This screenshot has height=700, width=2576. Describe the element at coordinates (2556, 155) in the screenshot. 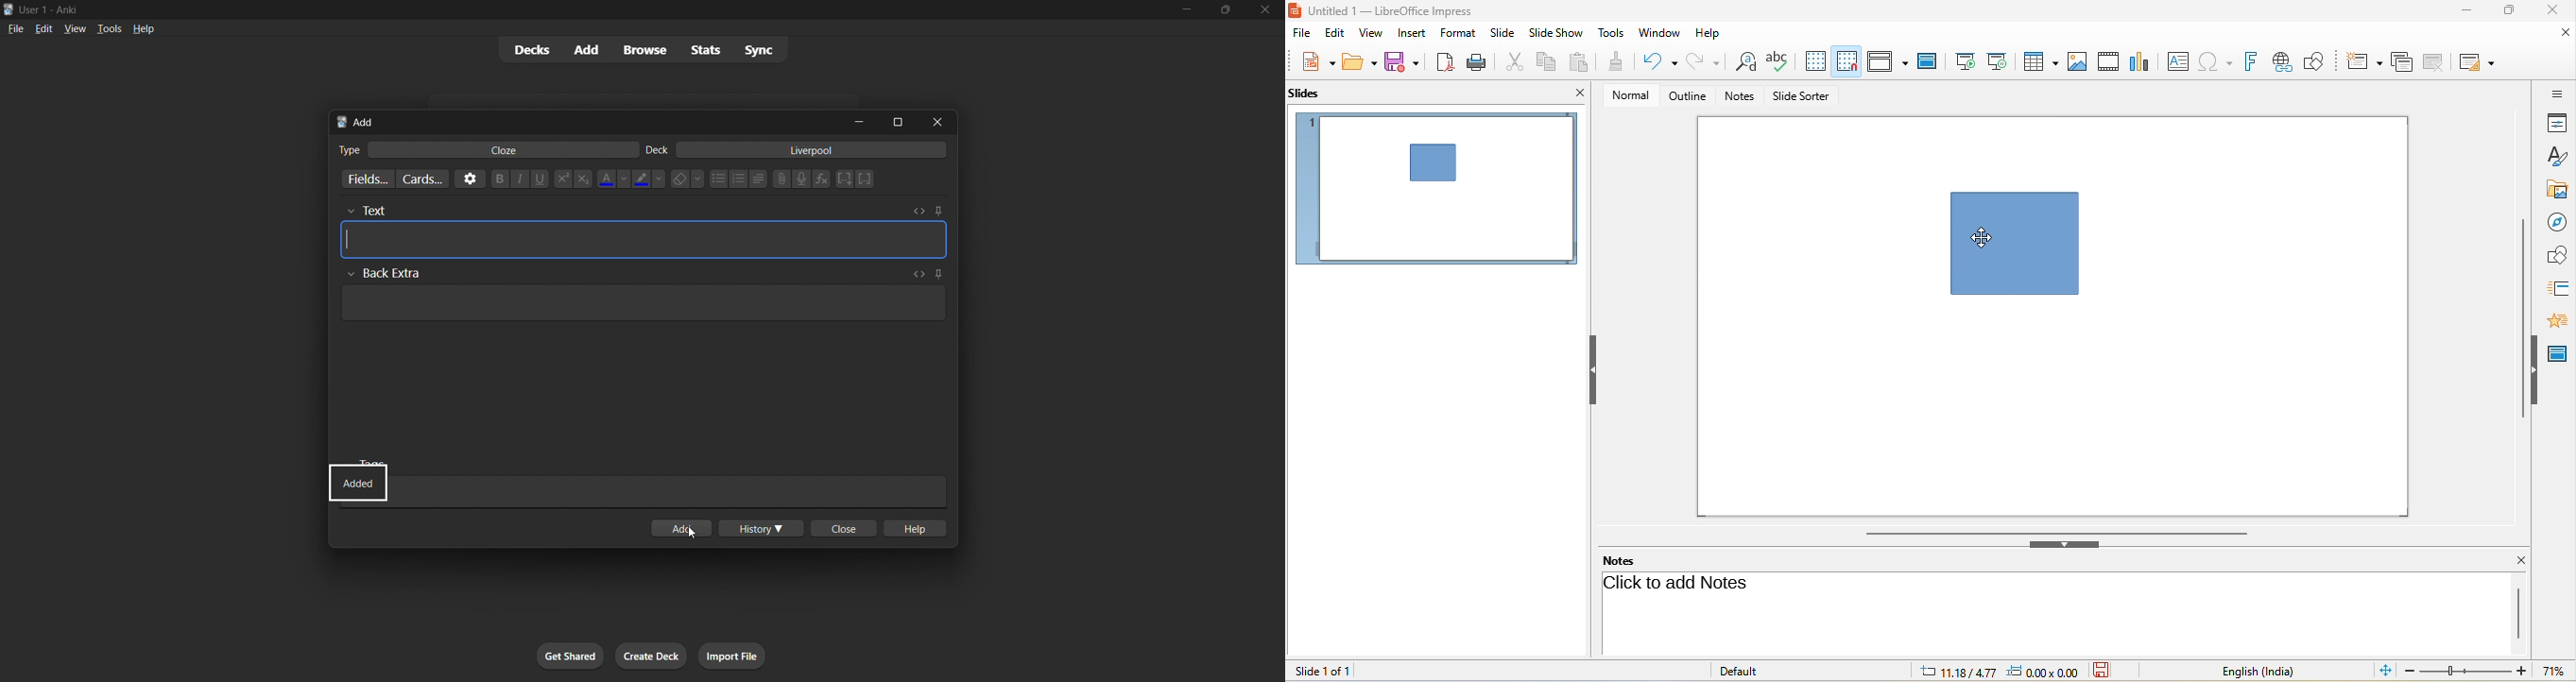

I see `styles` at that location.